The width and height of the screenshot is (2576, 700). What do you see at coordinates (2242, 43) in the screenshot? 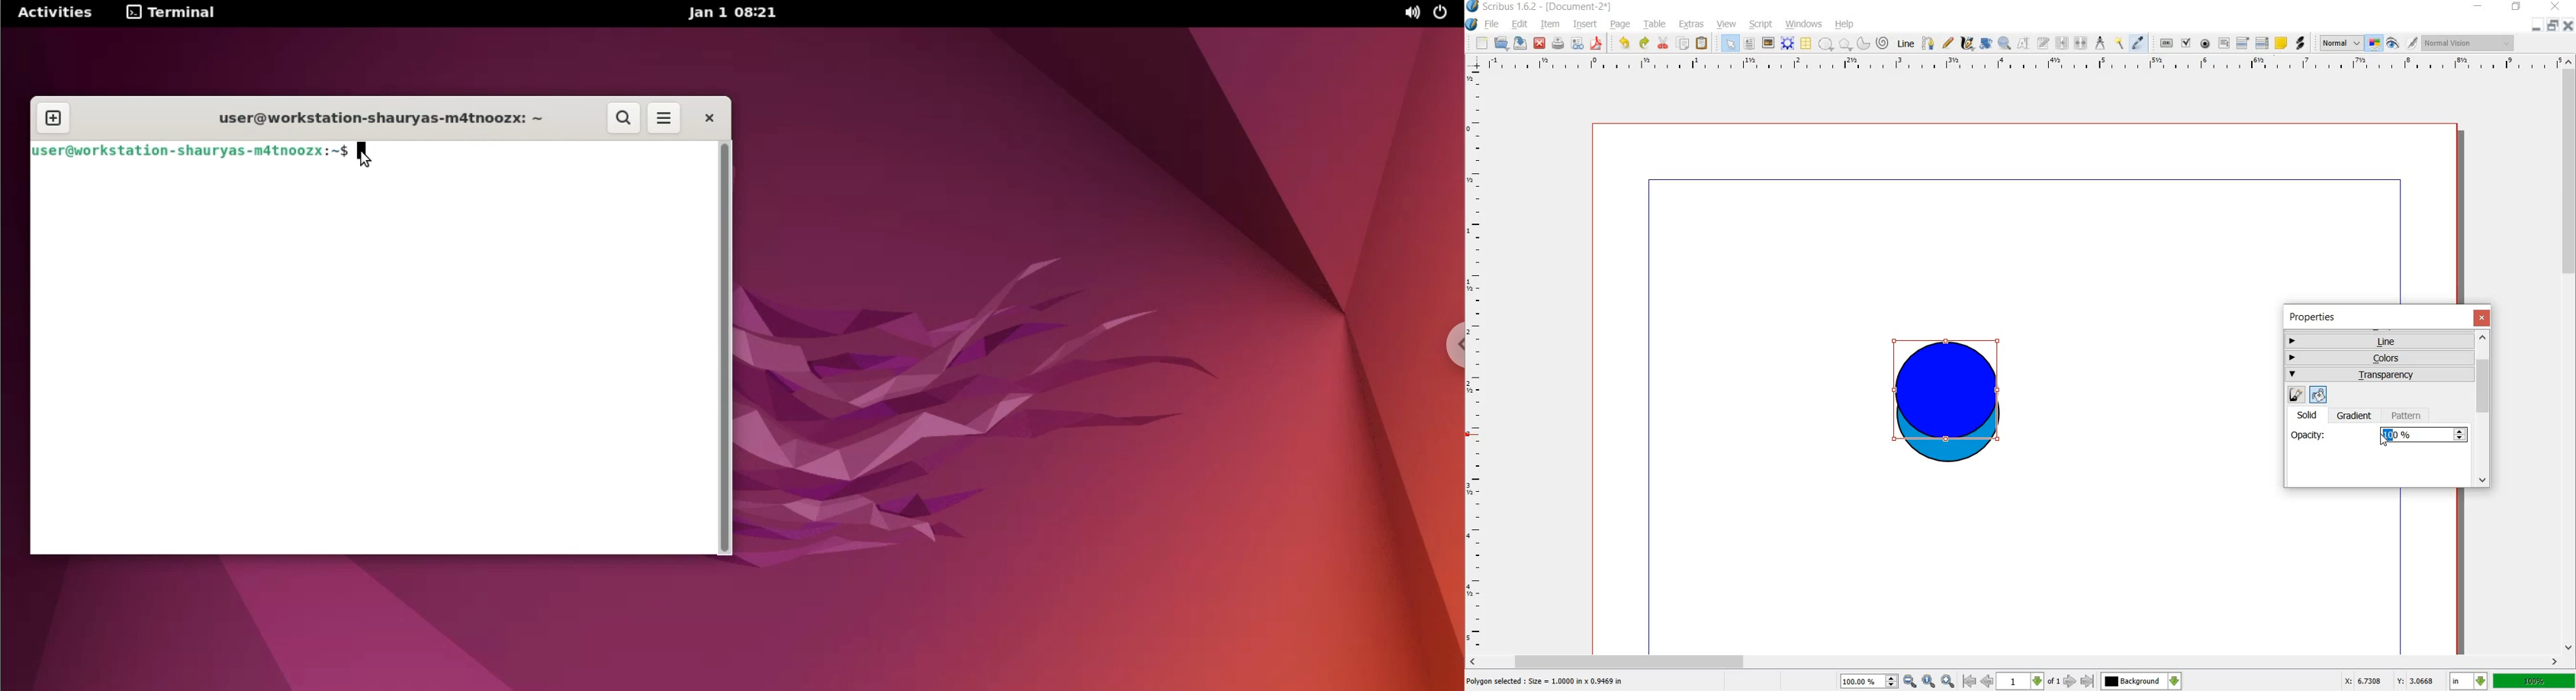
I see `pdf combo box` at bounding box center [2242, 43].